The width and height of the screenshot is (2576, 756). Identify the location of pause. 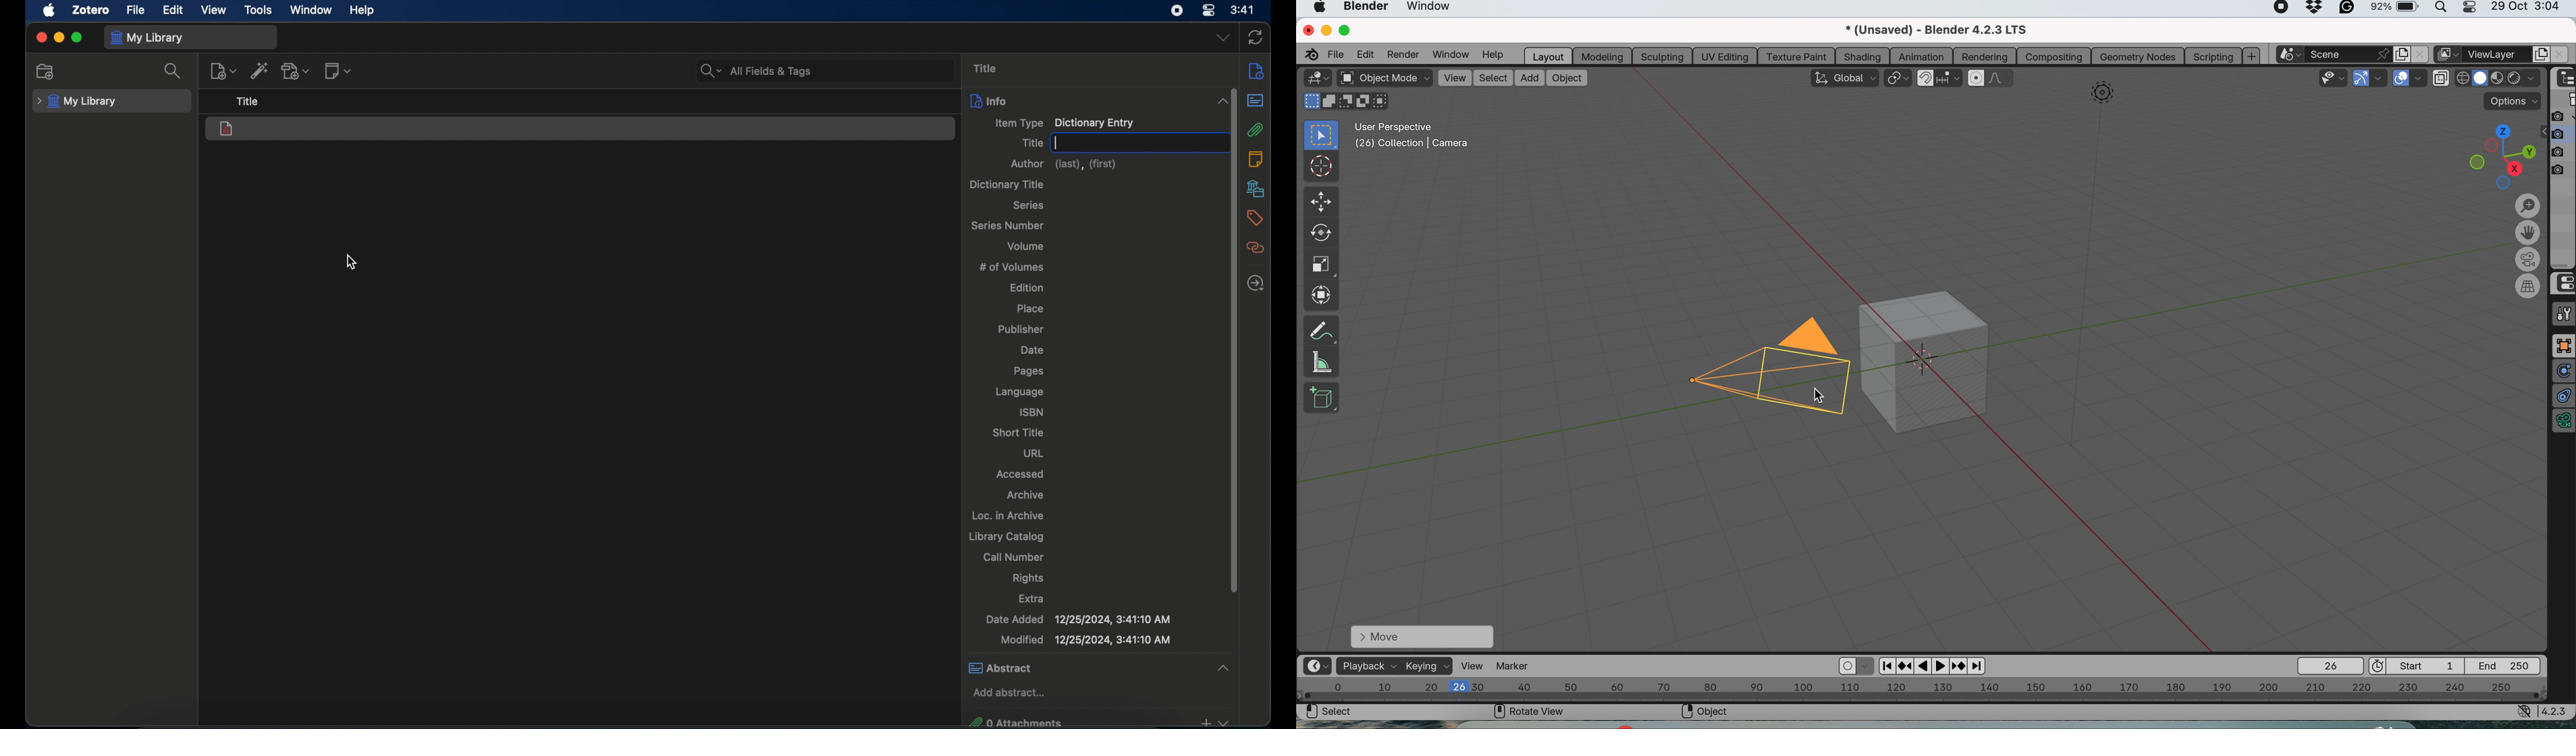
(1925, 666).